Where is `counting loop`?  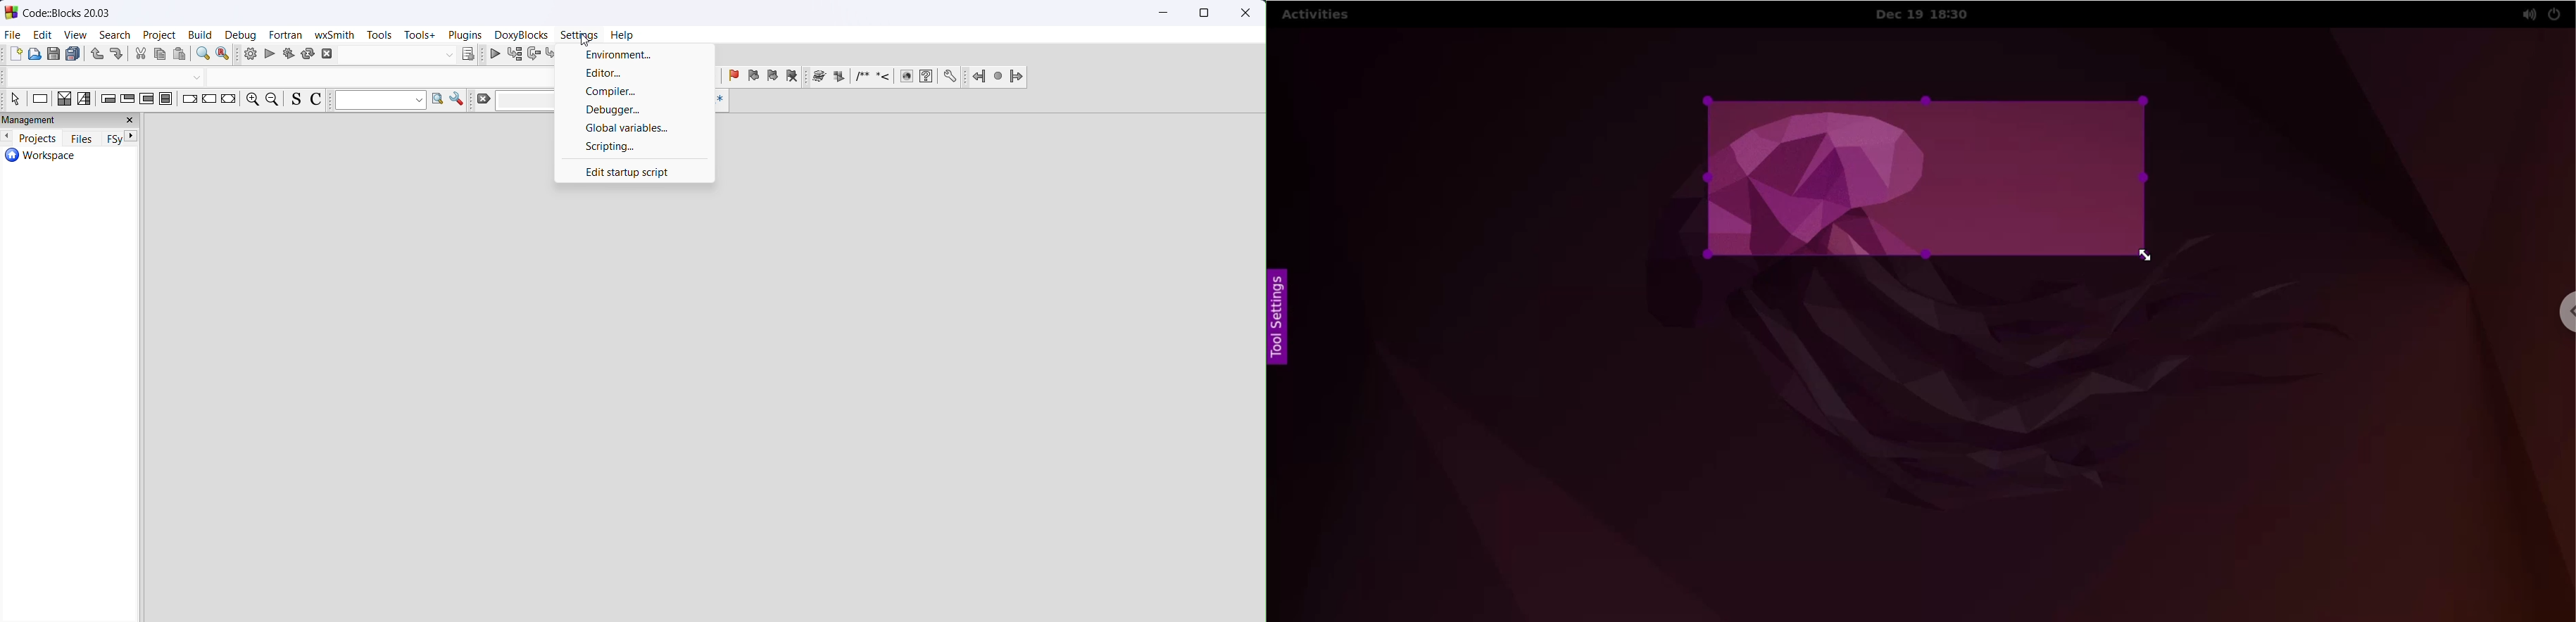
counting loop is located at coordinates (146, 100).